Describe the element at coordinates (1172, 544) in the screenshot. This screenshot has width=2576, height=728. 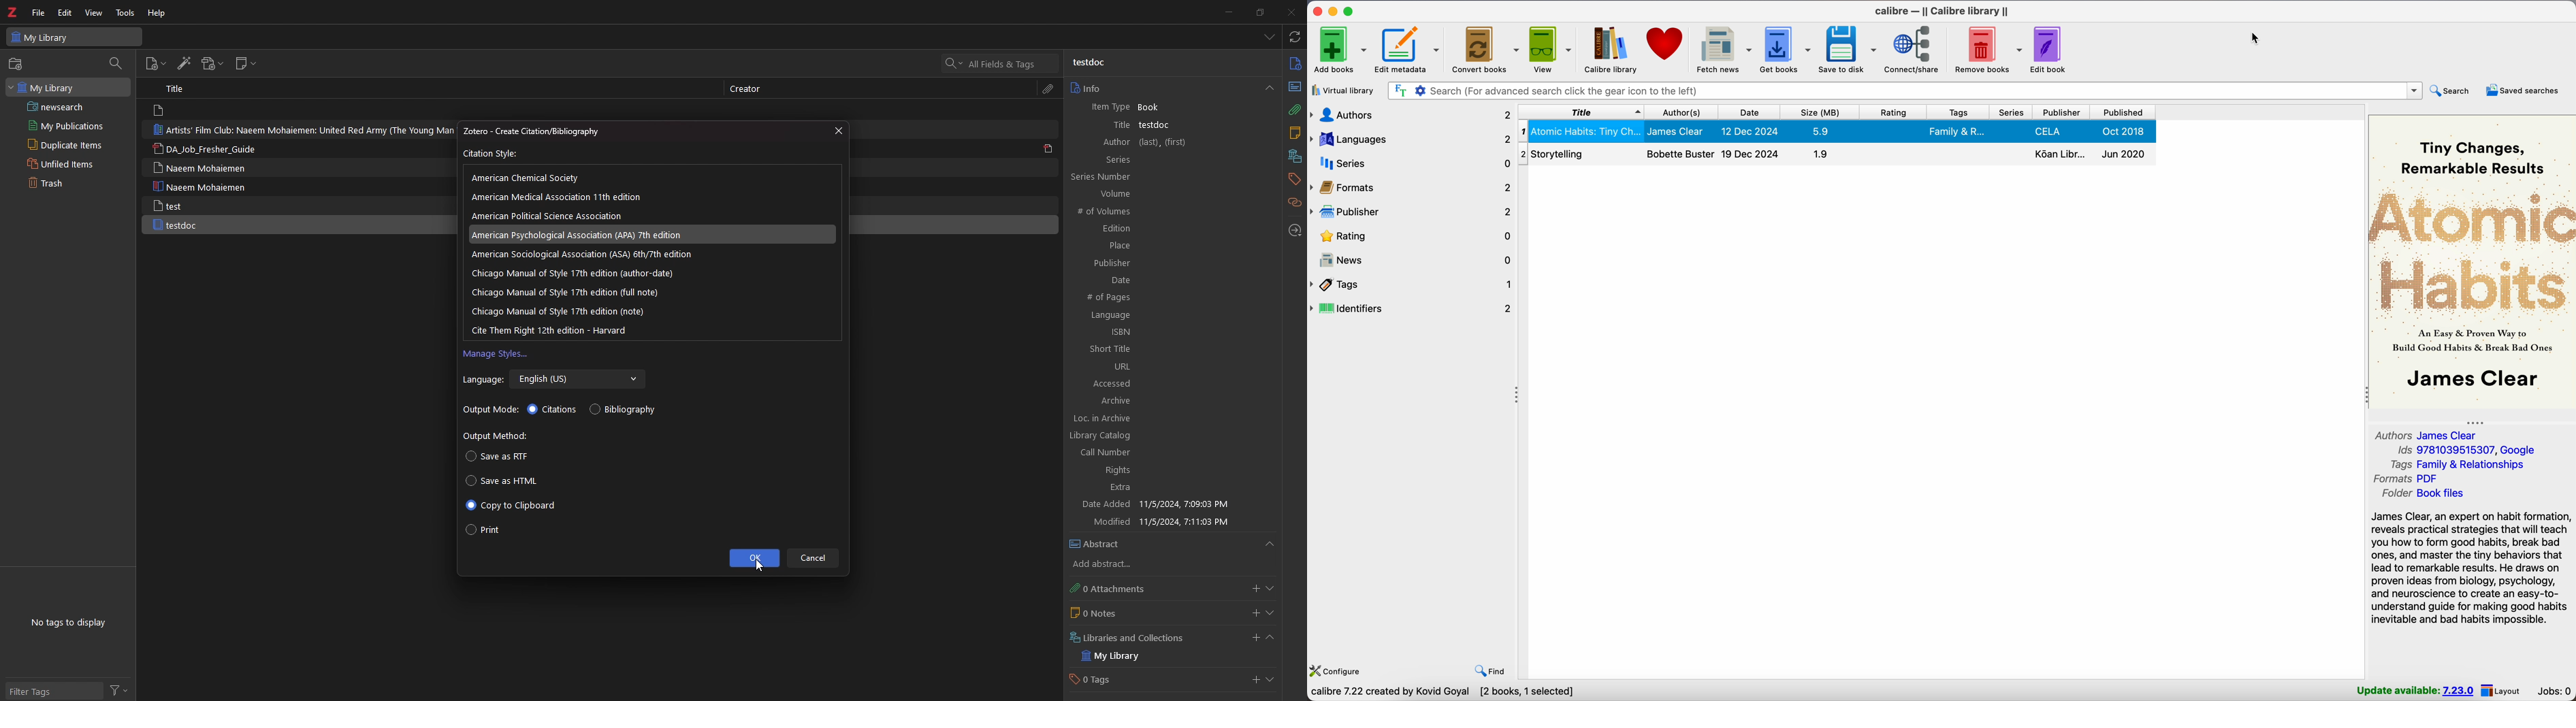
I see `Abstract` at that location.